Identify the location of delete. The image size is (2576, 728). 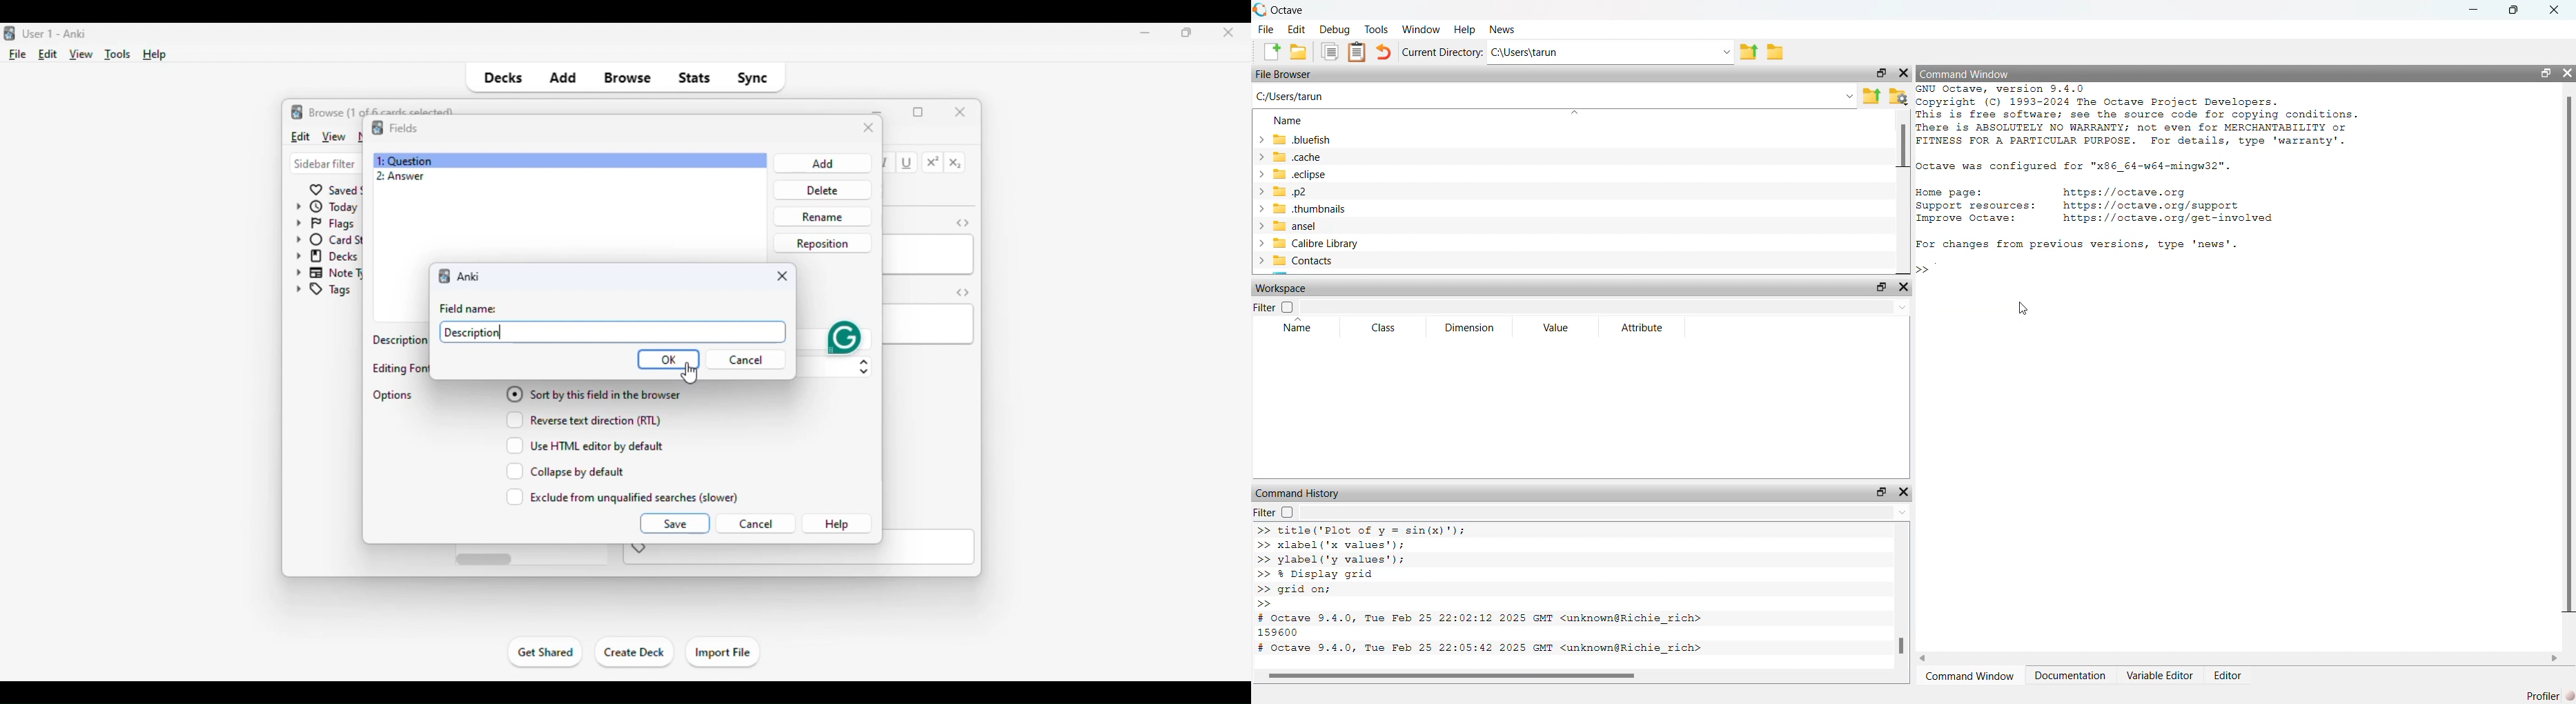
(820, 190).